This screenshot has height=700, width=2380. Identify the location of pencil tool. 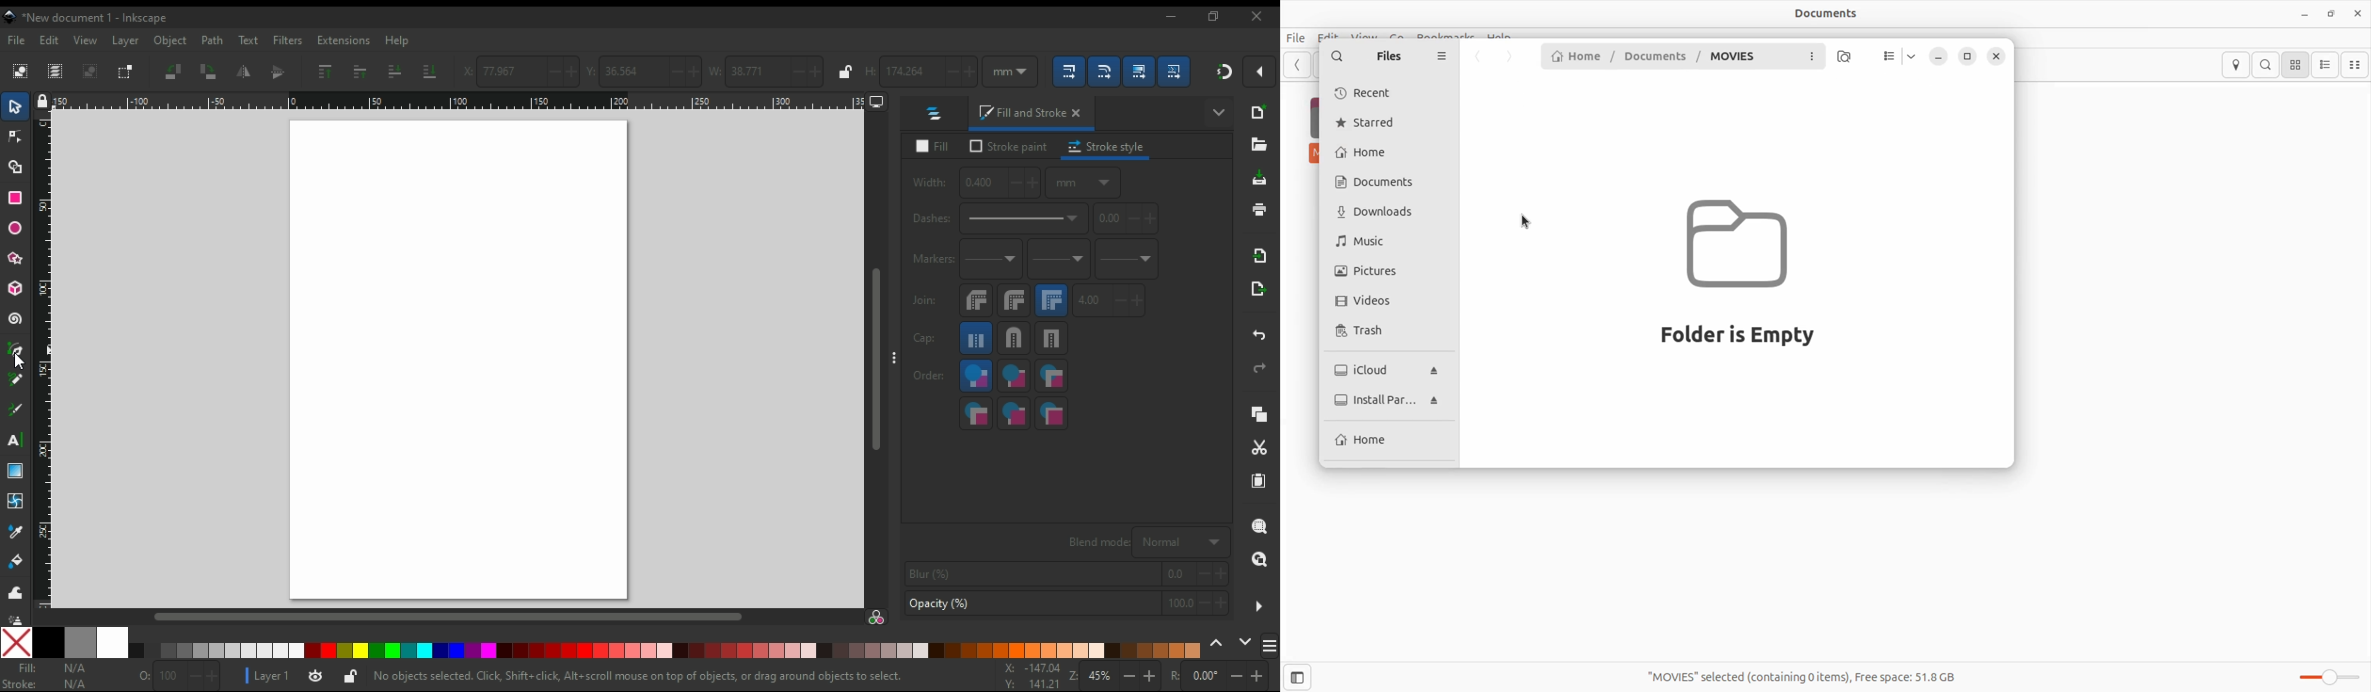
(17, 384).